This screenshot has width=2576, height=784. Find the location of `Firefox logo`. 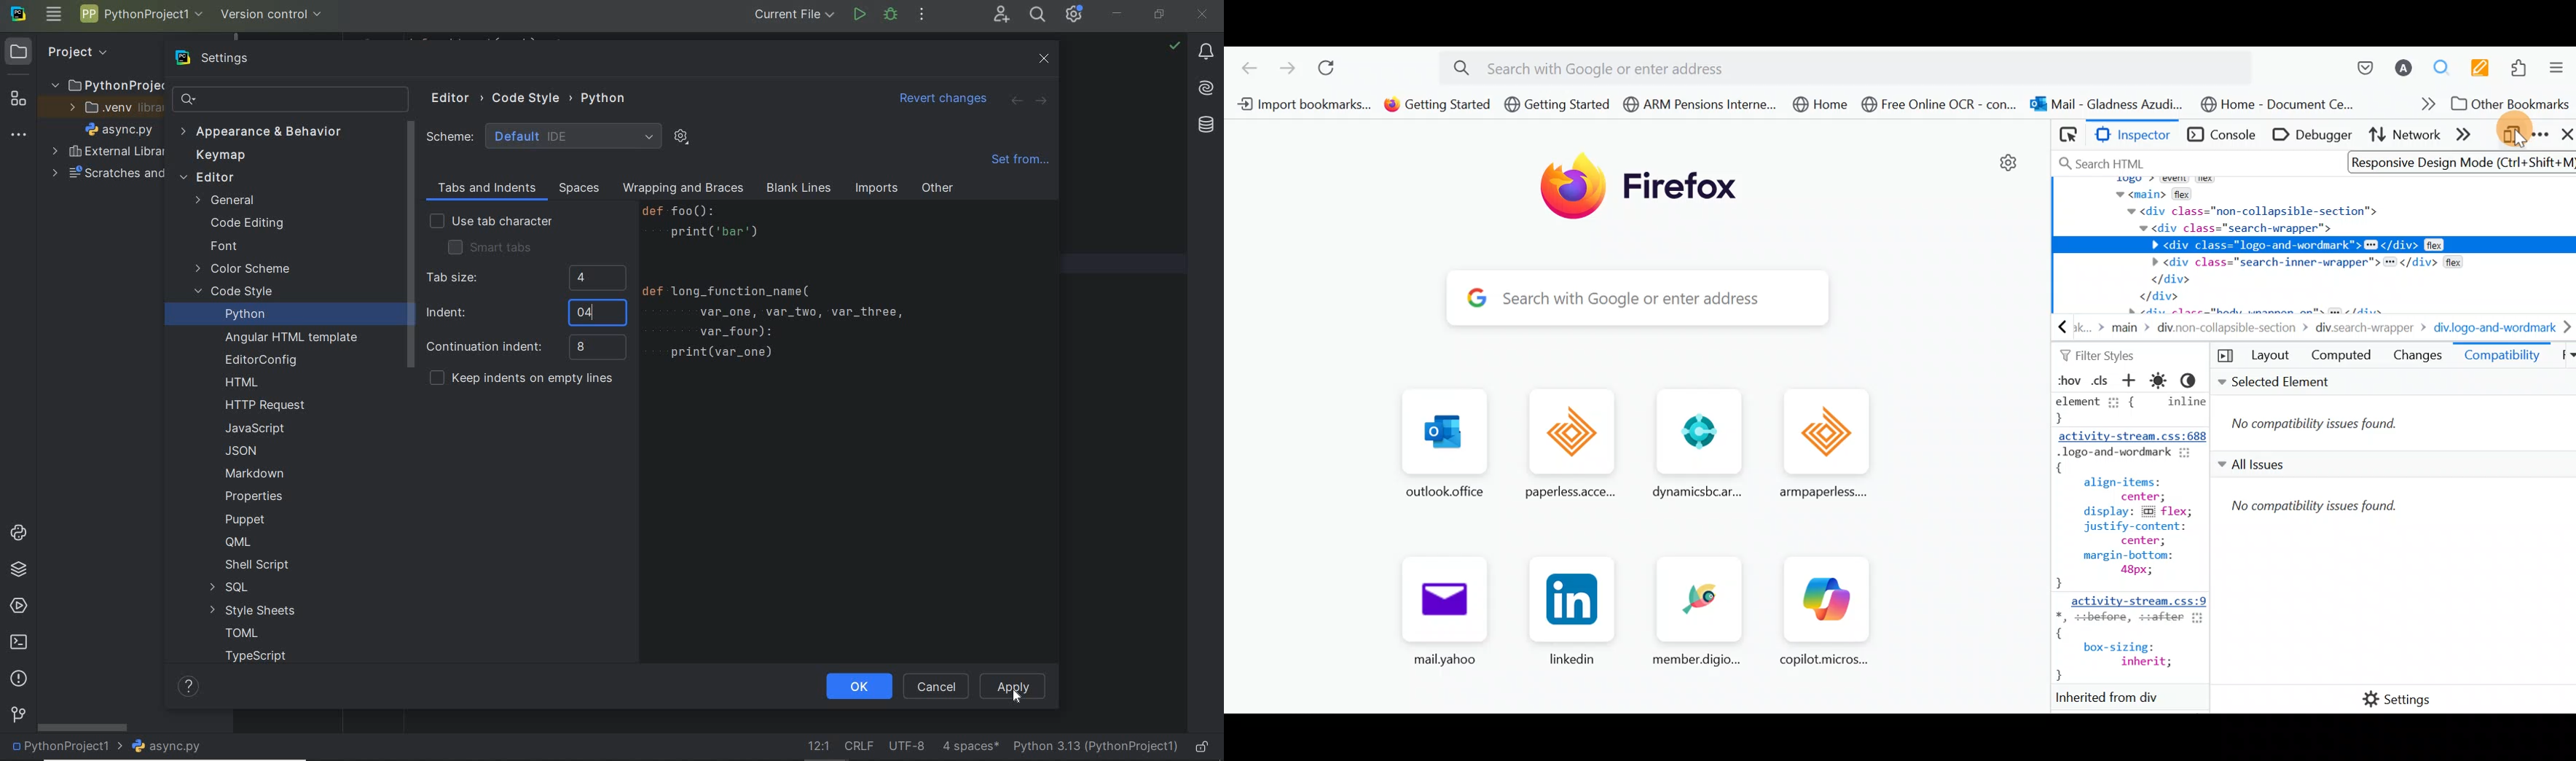

Firefox logo is located at coordinates (1640, 188).